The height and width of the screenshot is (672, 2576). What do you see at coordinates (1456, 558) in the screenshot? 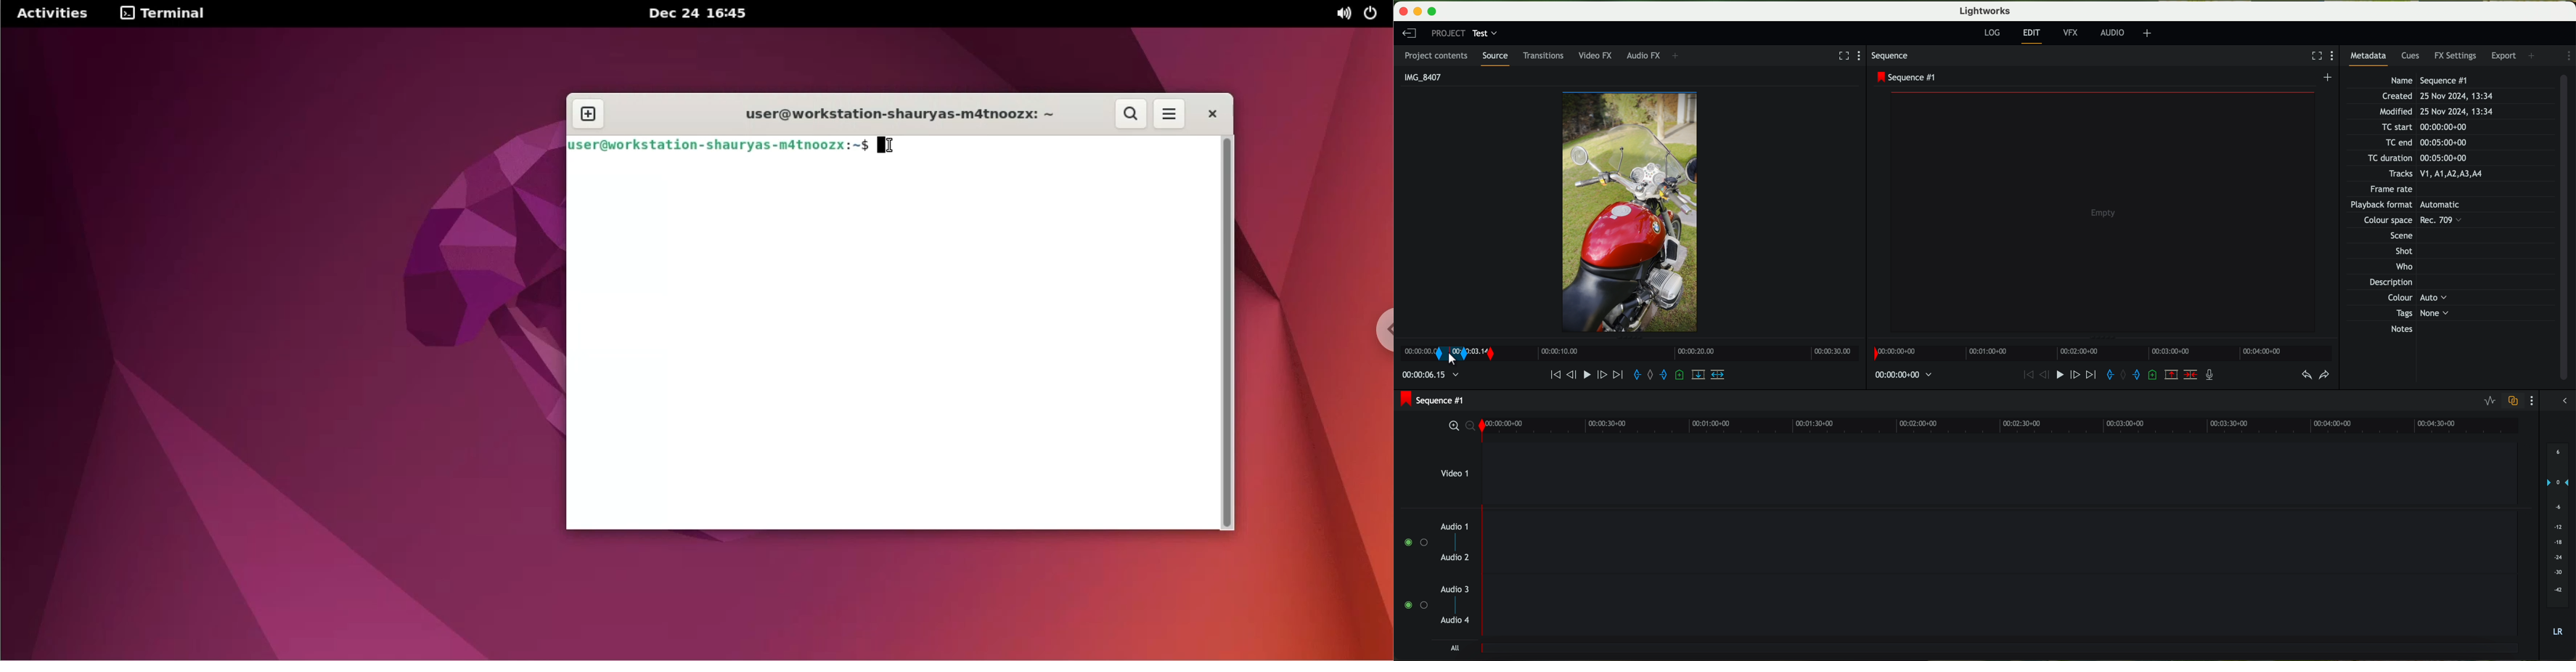
I see `audio 2` at bounding box center [1456, 558].